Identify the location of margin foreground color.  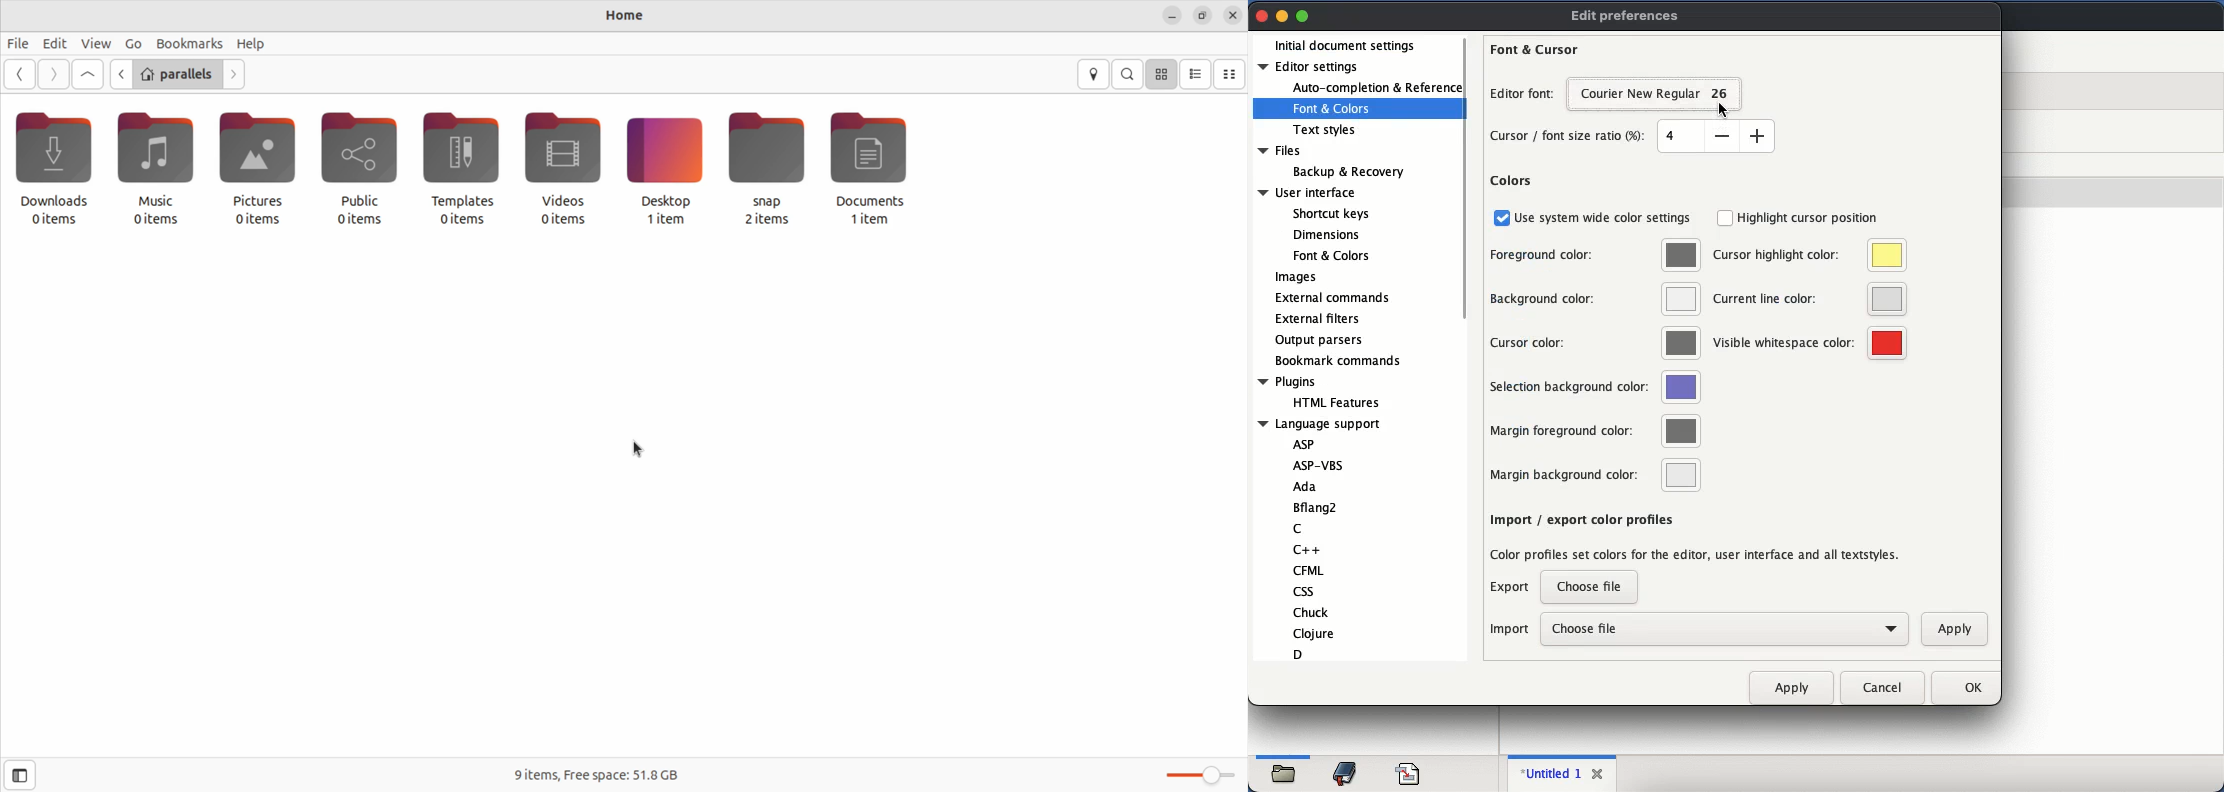
(1568, 432).